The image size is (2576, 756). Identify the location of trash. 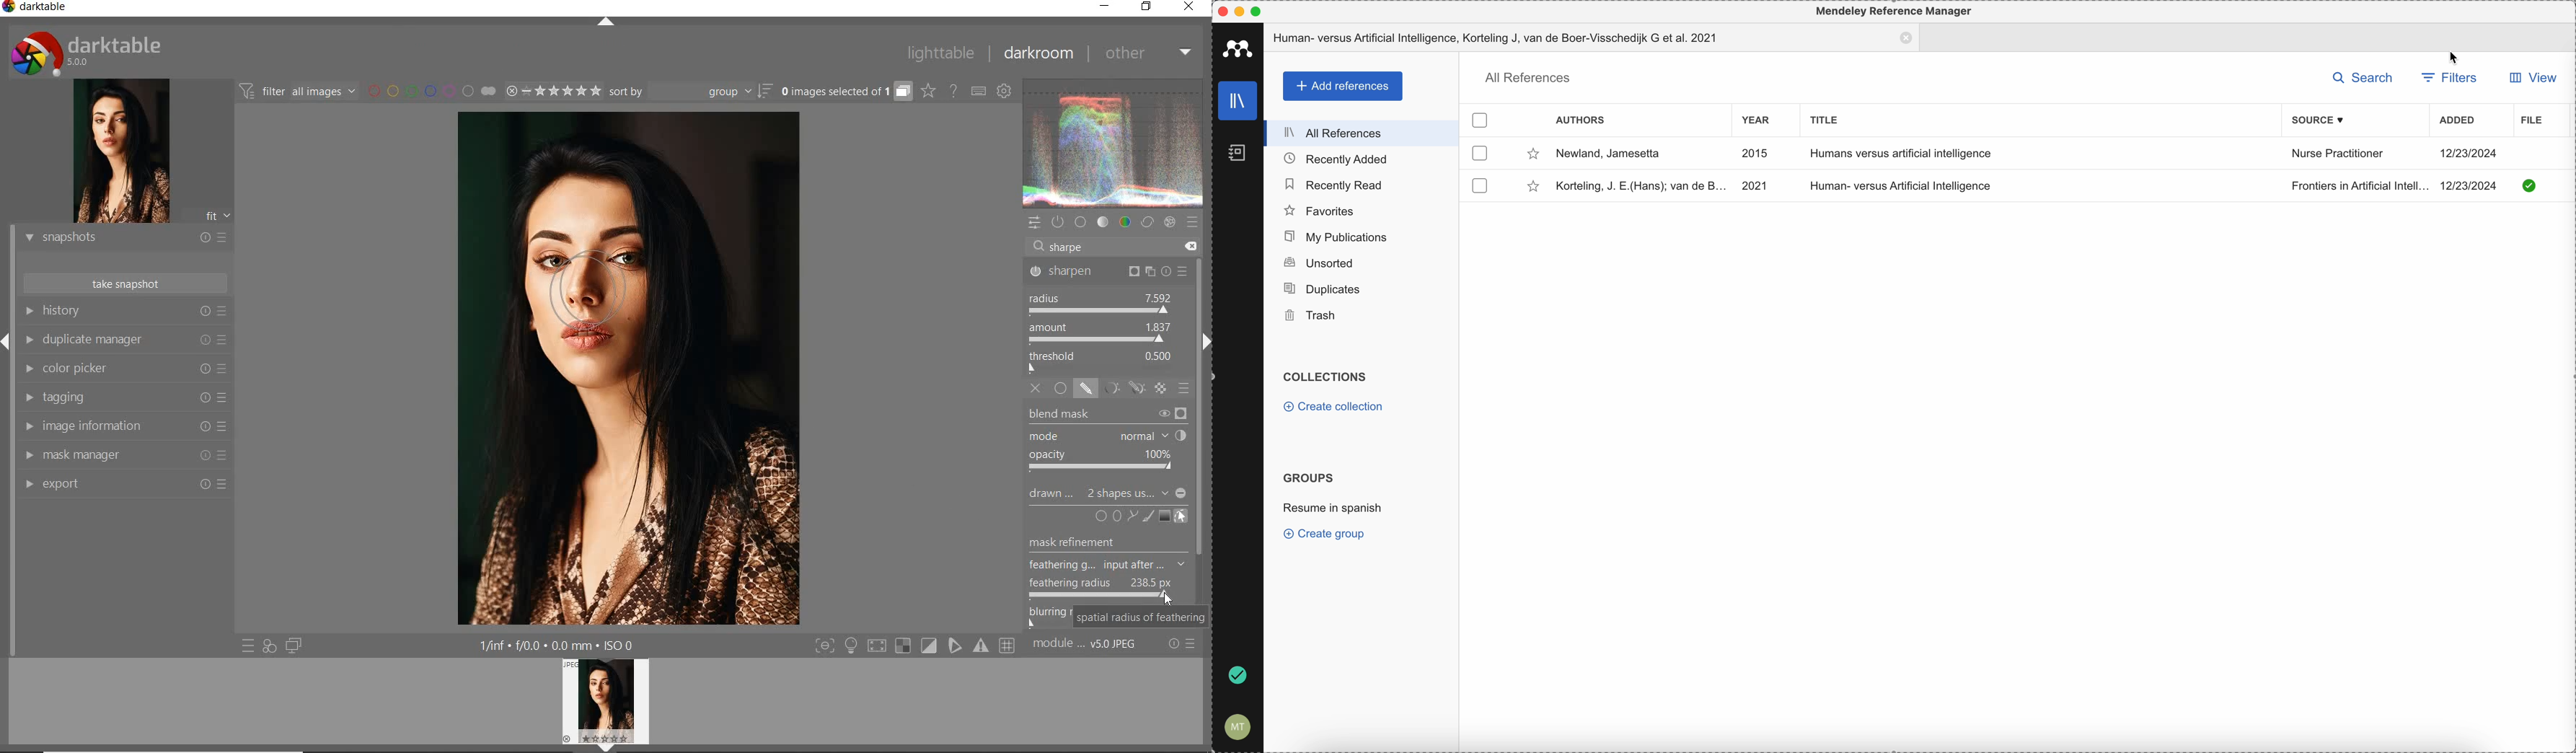
(1361, 316).